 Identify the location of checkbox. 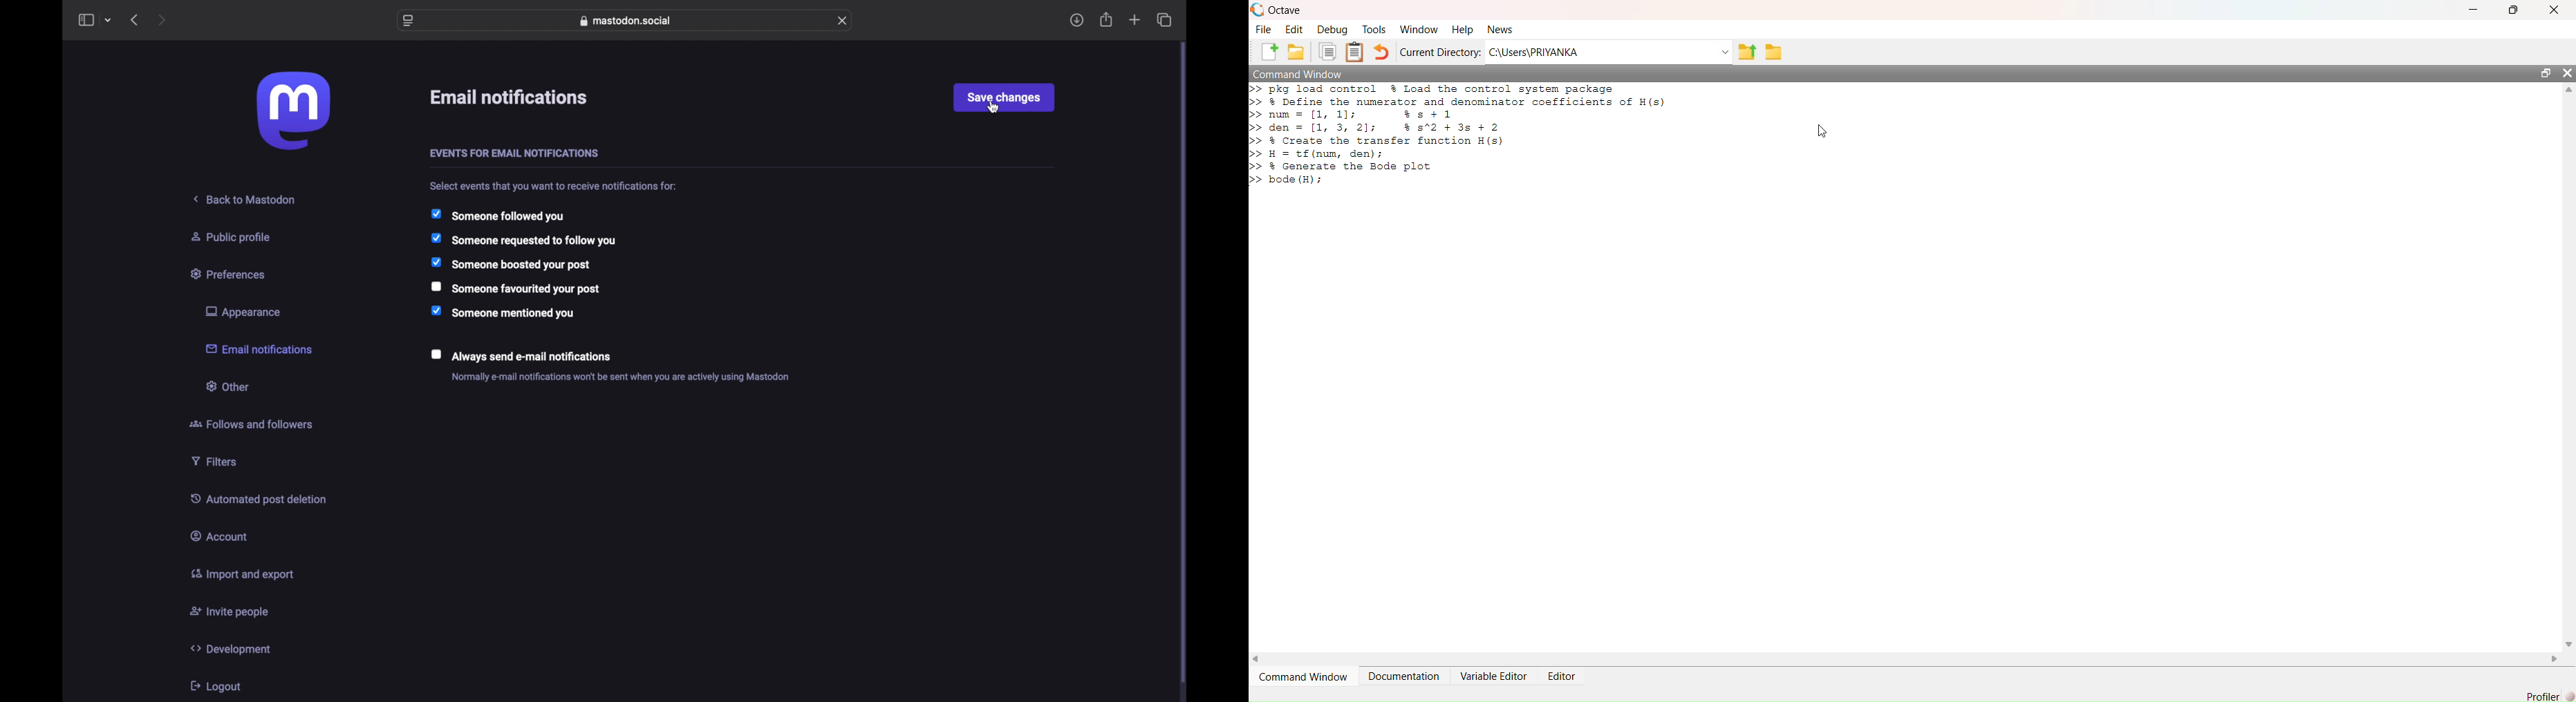
(523, 240).